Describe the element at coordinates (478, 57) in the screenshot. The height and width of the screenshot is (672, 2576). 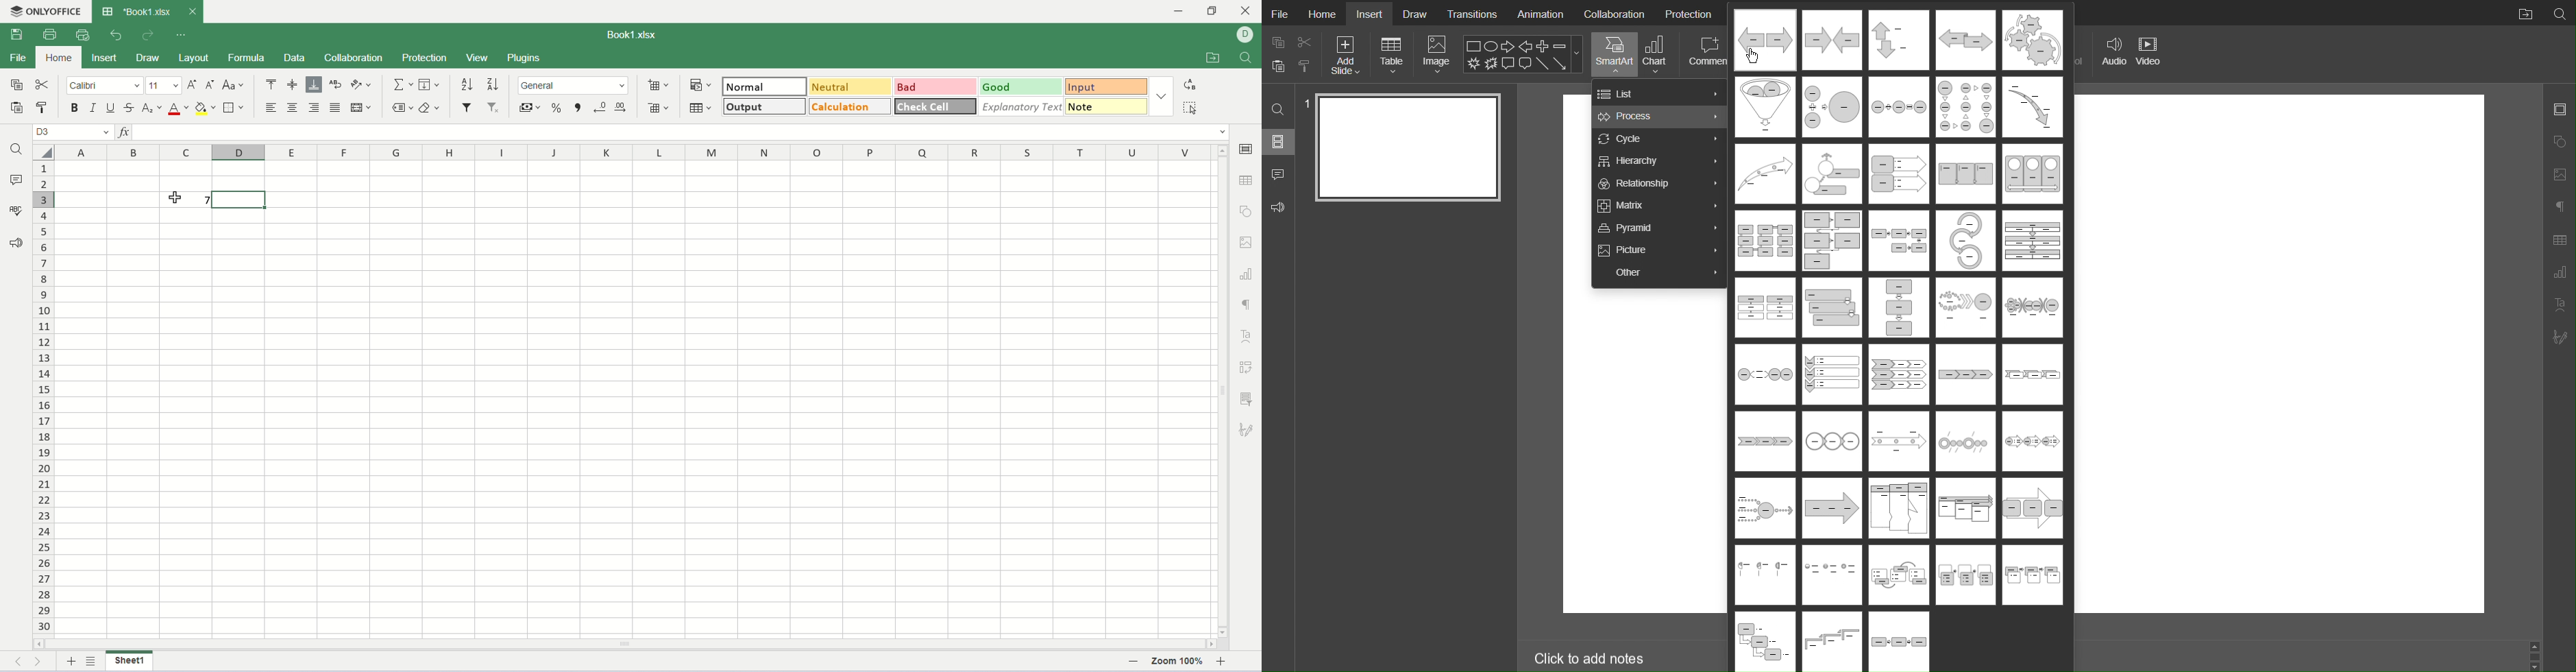
I see `view` at that location.